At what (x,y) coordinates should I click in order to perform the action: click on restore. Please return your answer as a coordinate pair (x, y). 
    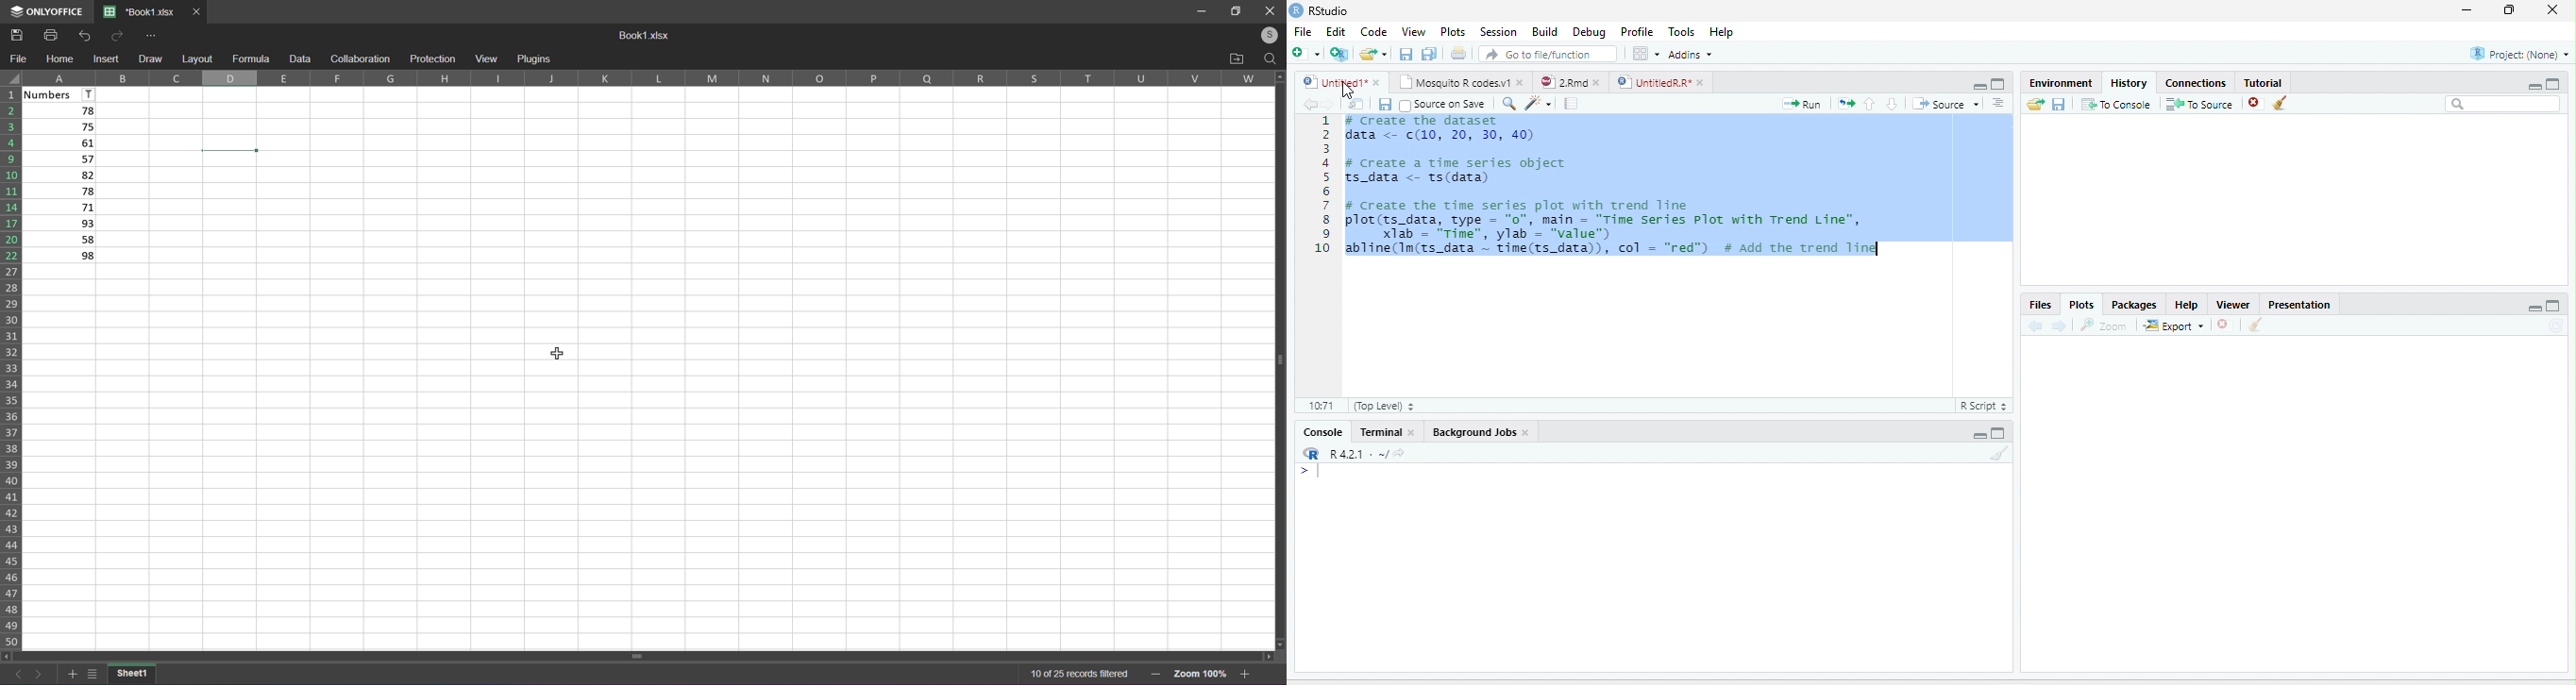
    Looking at the image, I should click on (2510, 10).